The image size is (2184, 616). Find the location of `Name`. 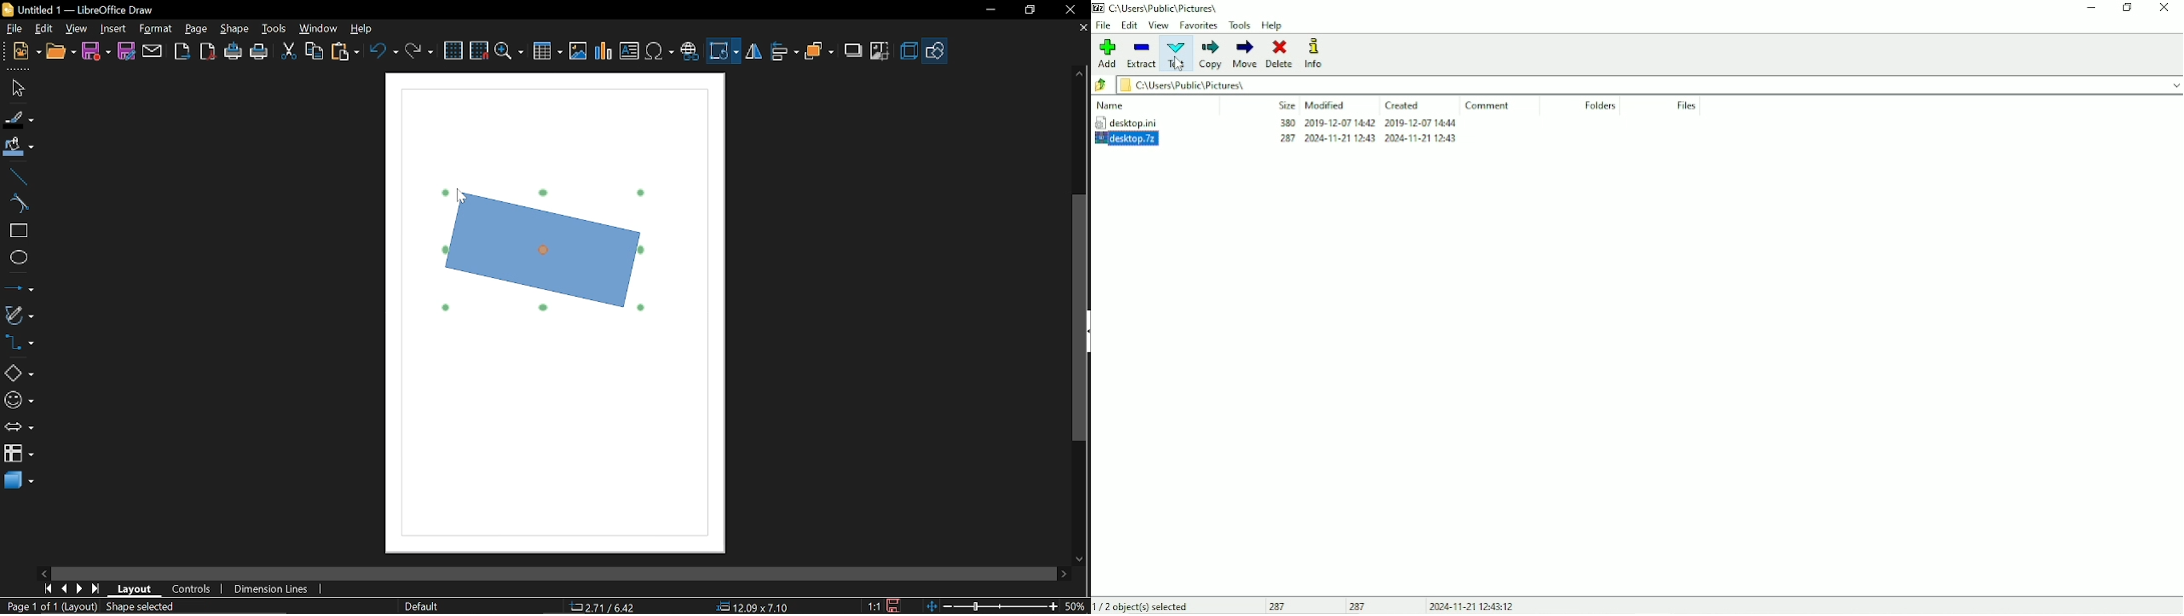

Name is located at coordinates (1113, 105).